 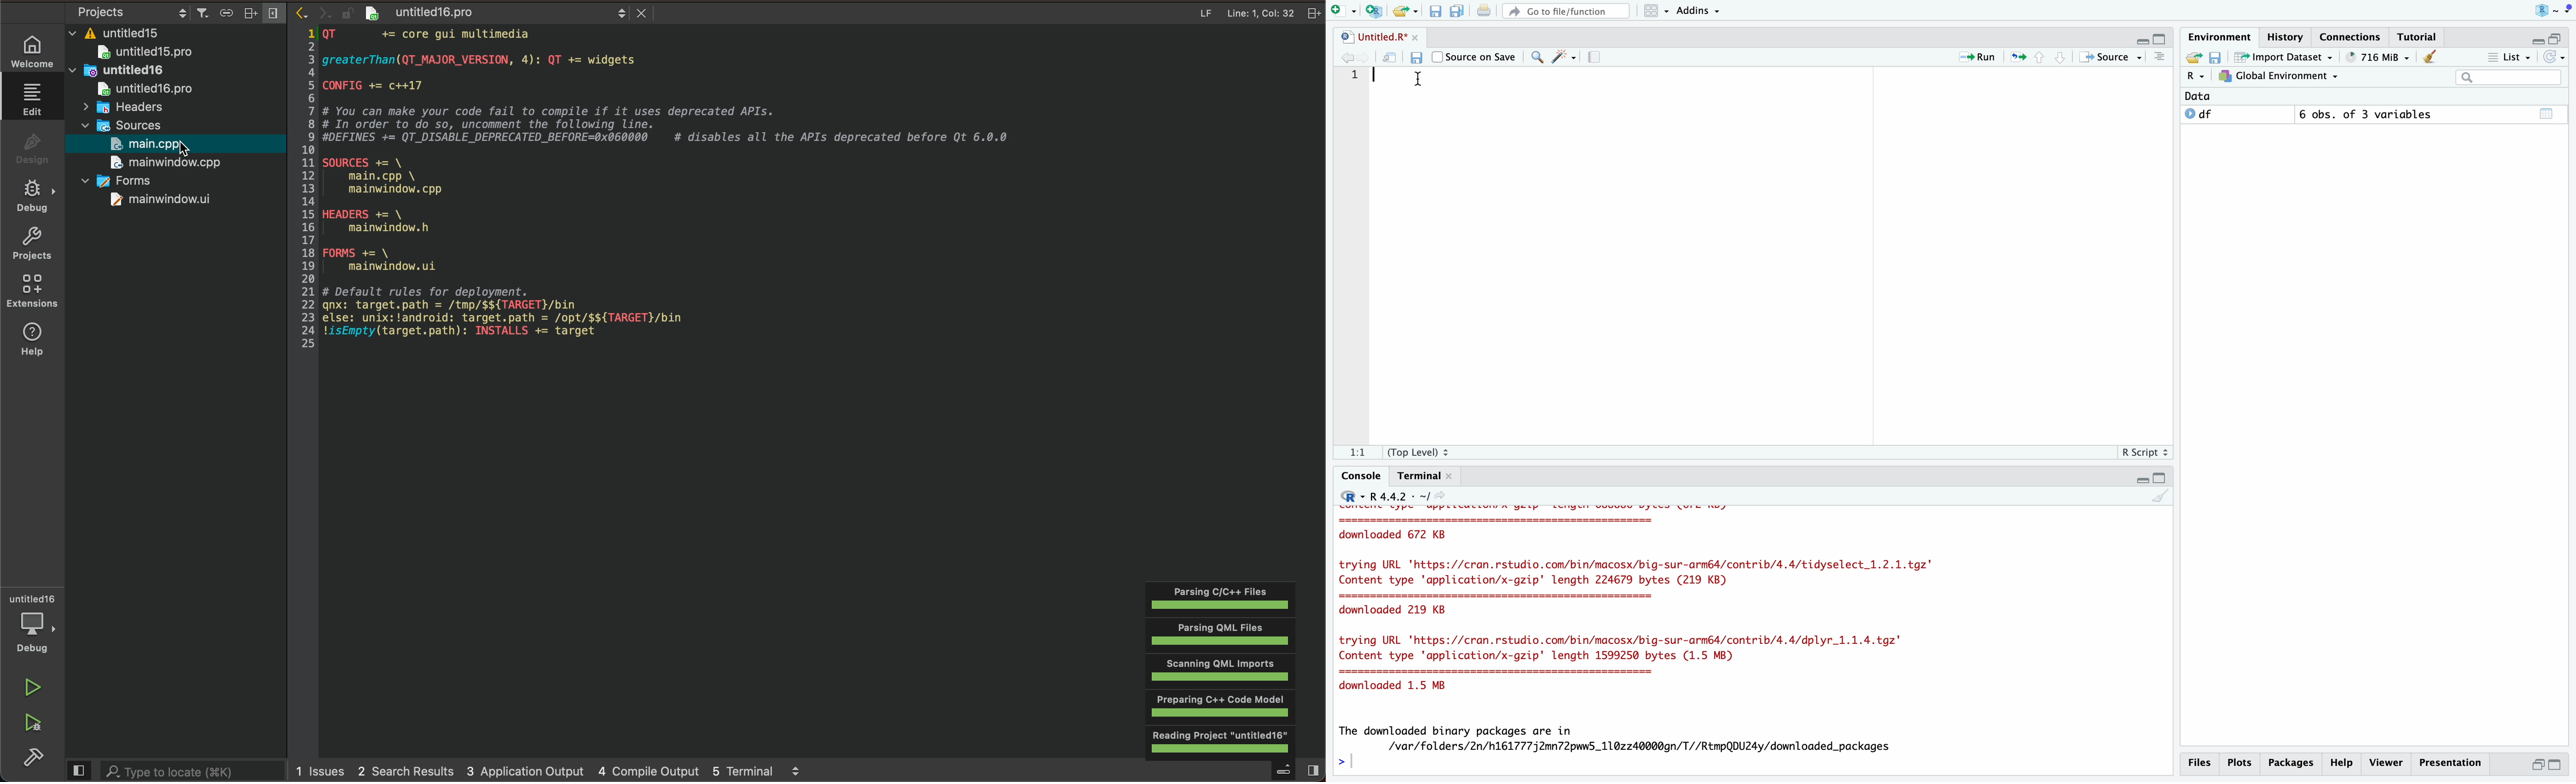 What do you see at coordinates (2237, 114) in the screenshot?
I see `O df` at bounding box center [2237, 114].